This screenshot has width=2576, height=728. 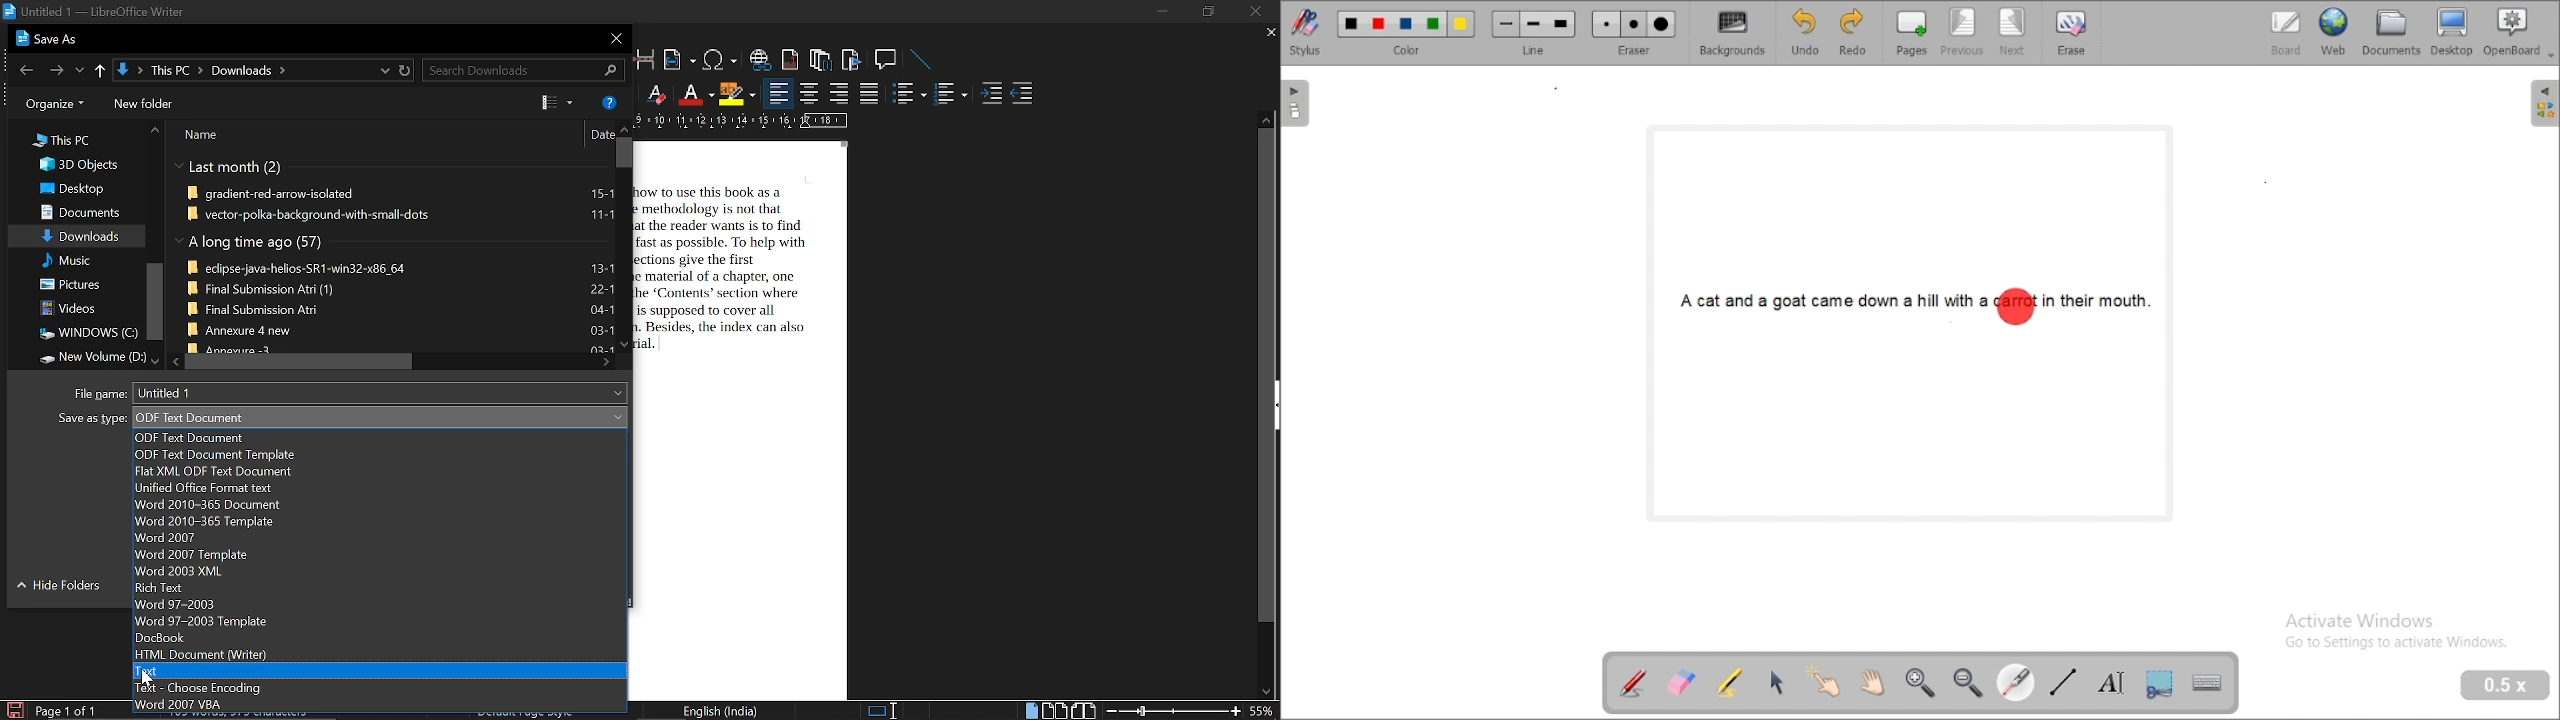 I want to click on move up, so click(x=622, y=129).